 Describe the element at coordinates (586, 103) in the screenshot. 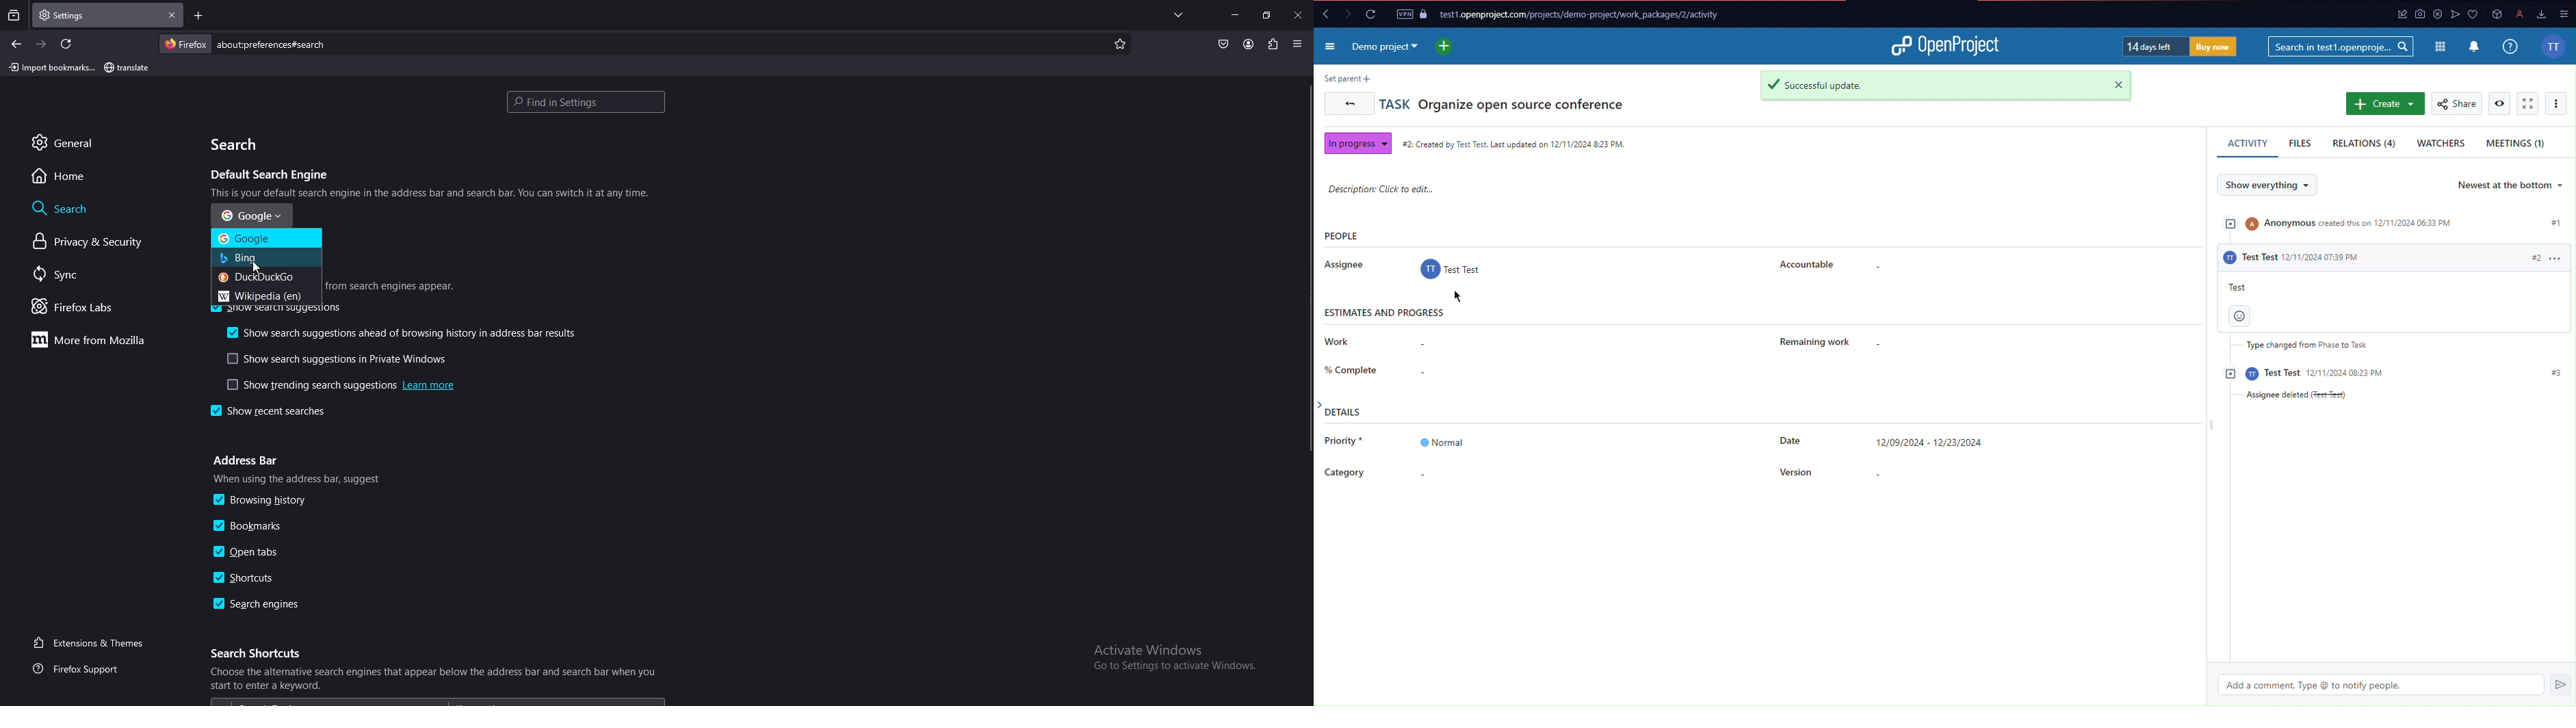

I see `search settings` at that location.